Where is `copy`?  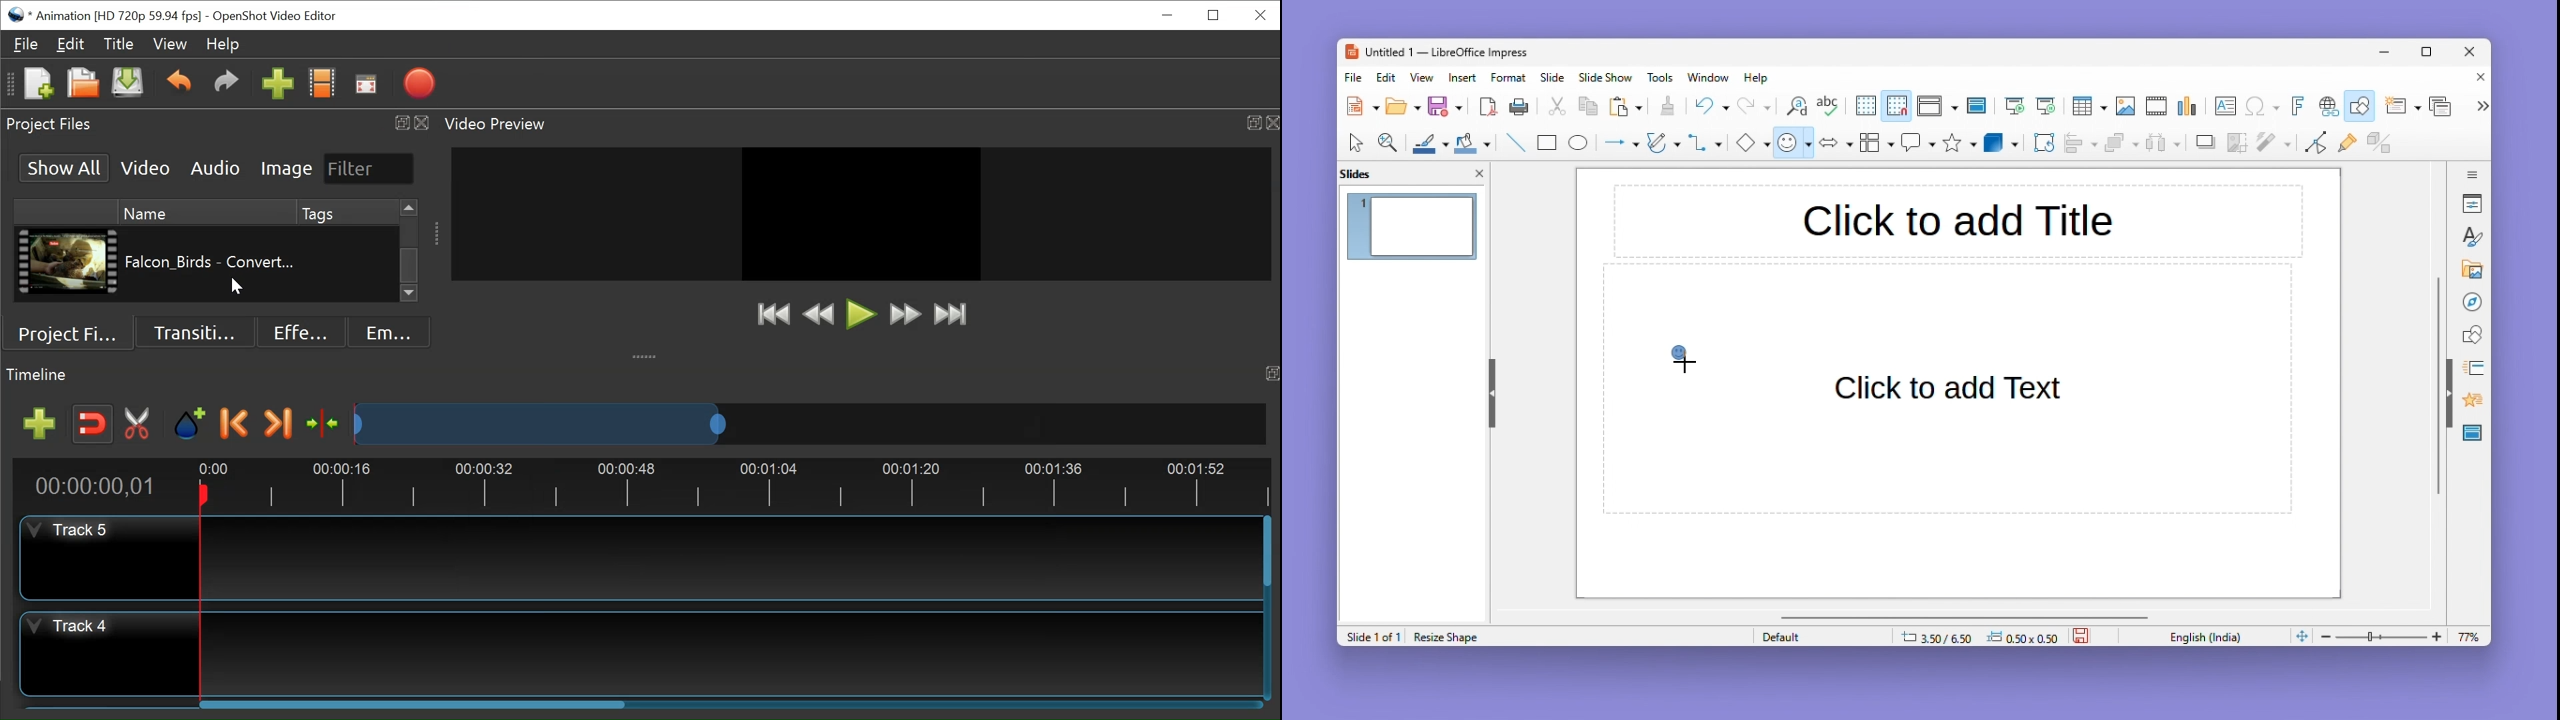 copy is located at coordinates (1588, 107).